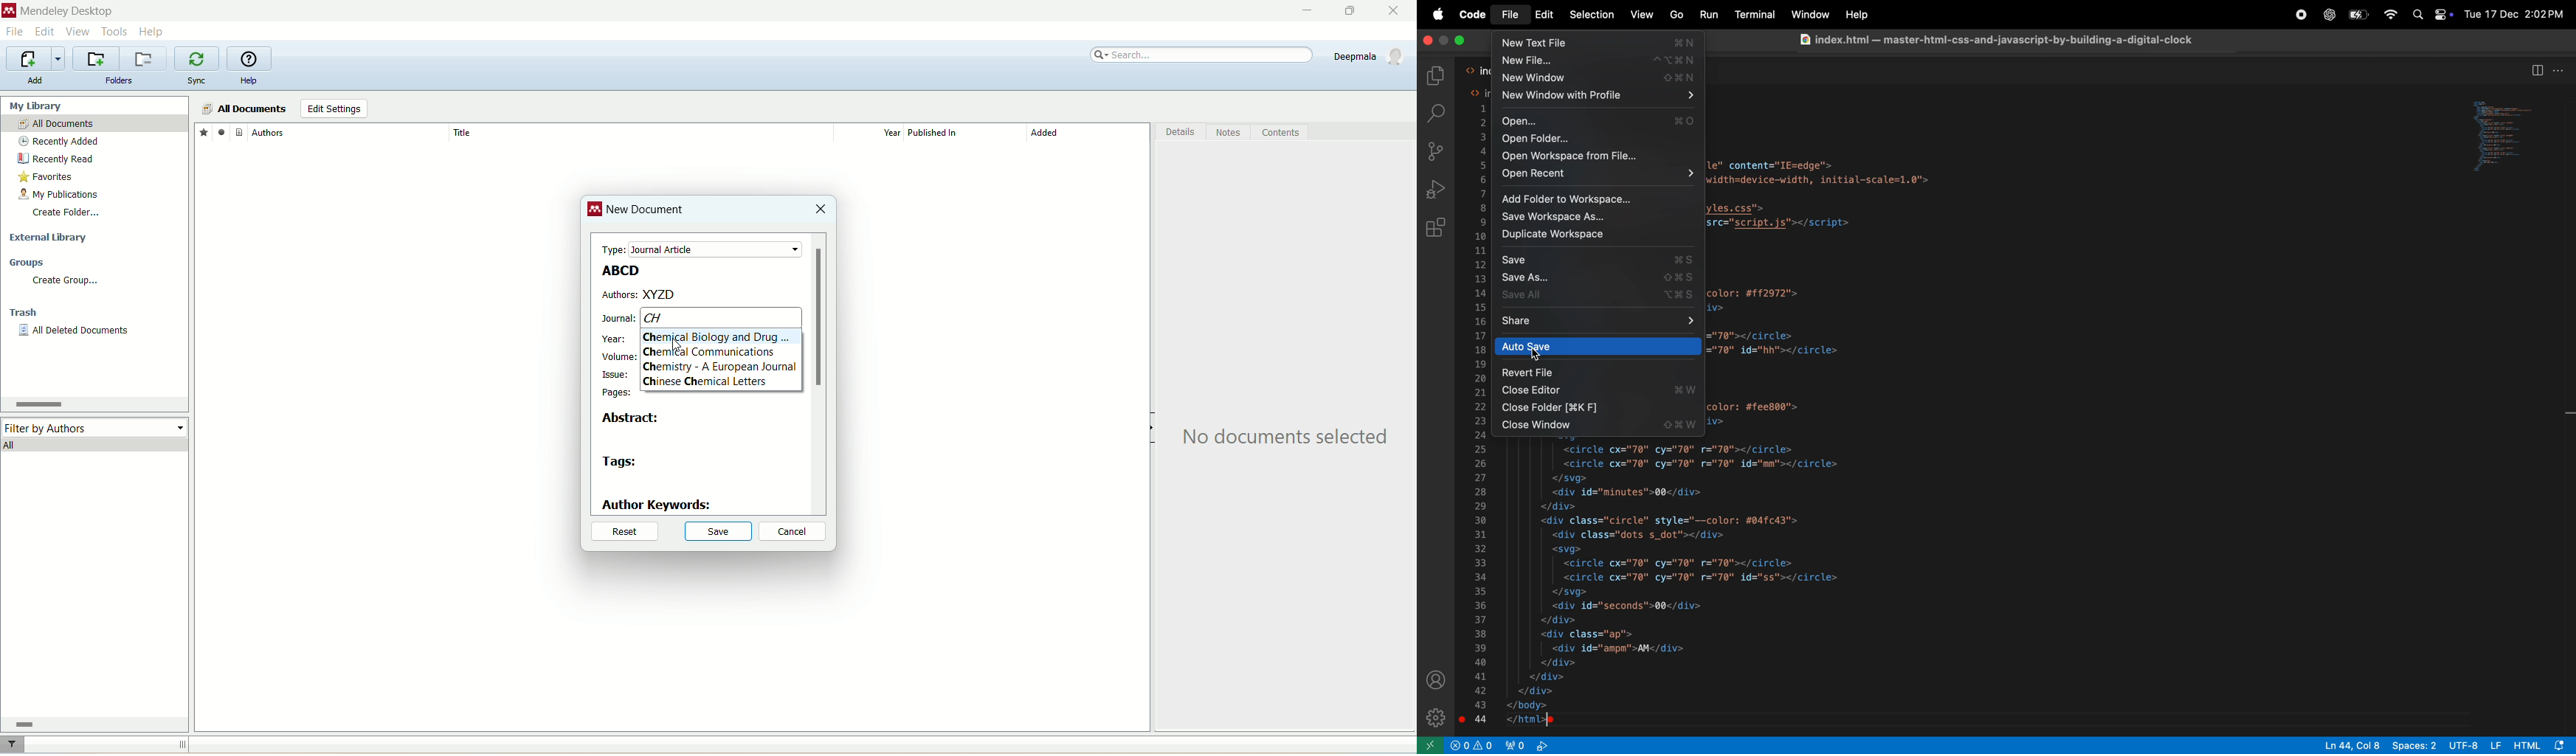 Image resolution: width=2576 pixels, height=756 pixels. I want to click on save, so click(719, 530).